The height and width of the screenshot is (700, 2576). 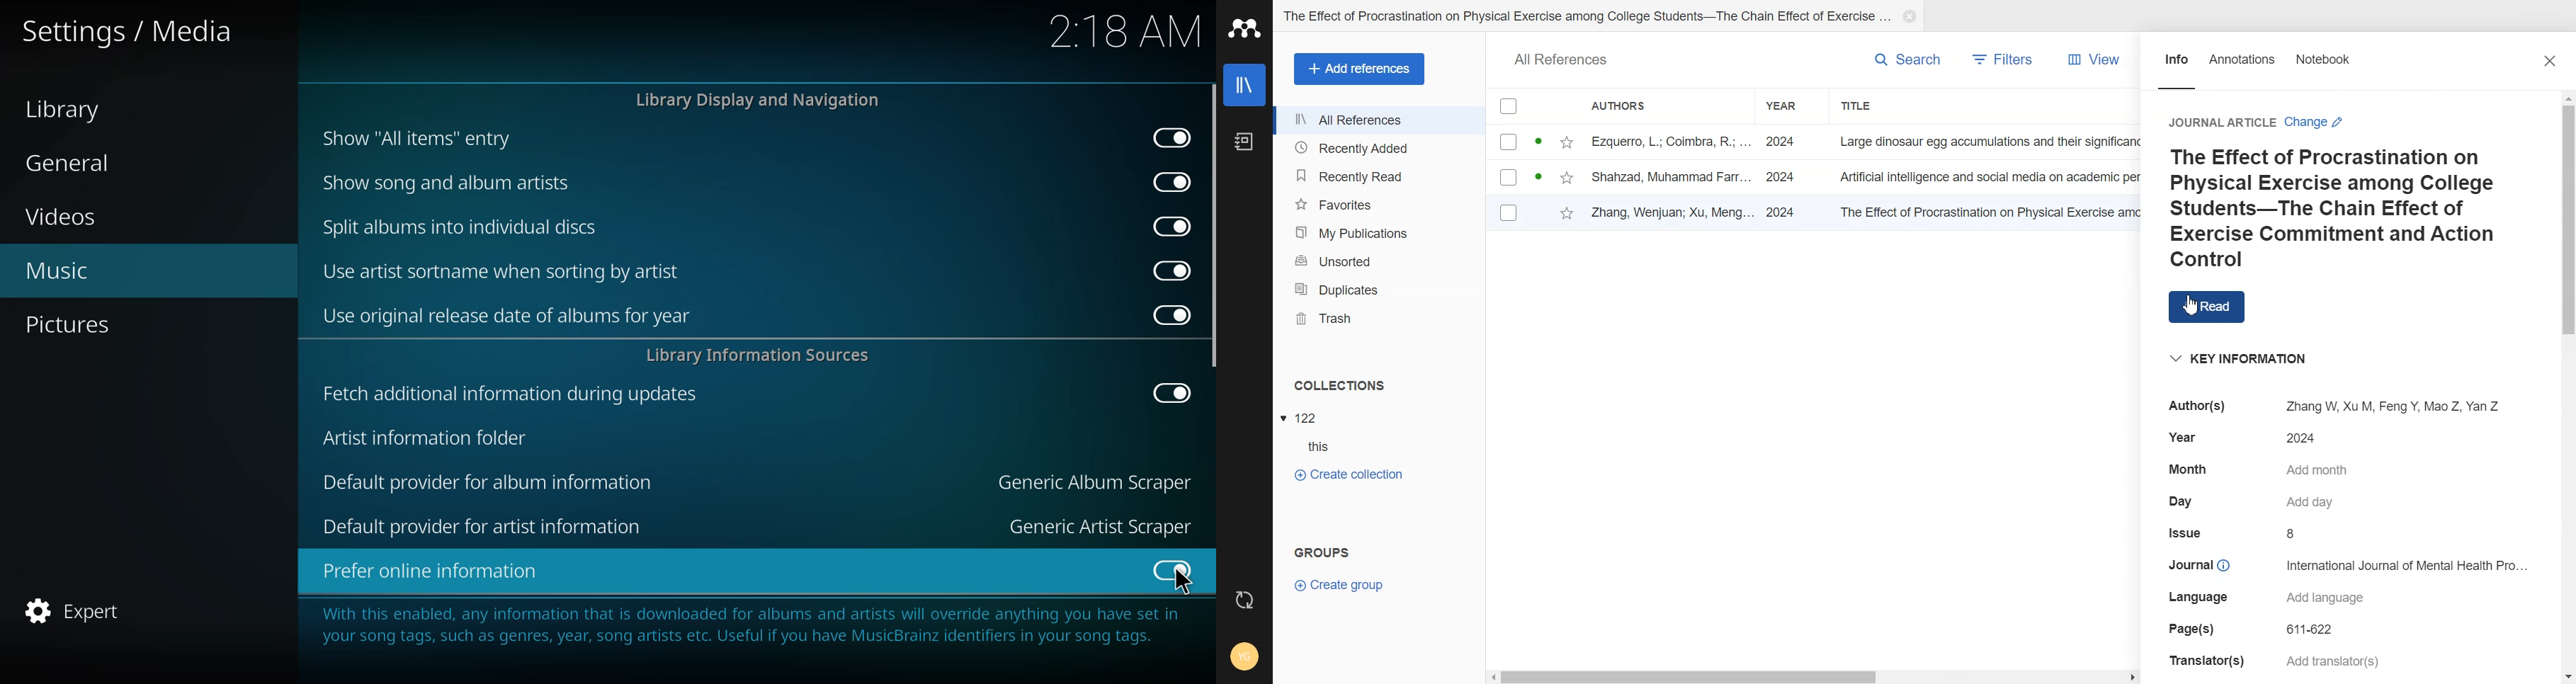 I want to click on My Publications, so click(x=1383, y=232).